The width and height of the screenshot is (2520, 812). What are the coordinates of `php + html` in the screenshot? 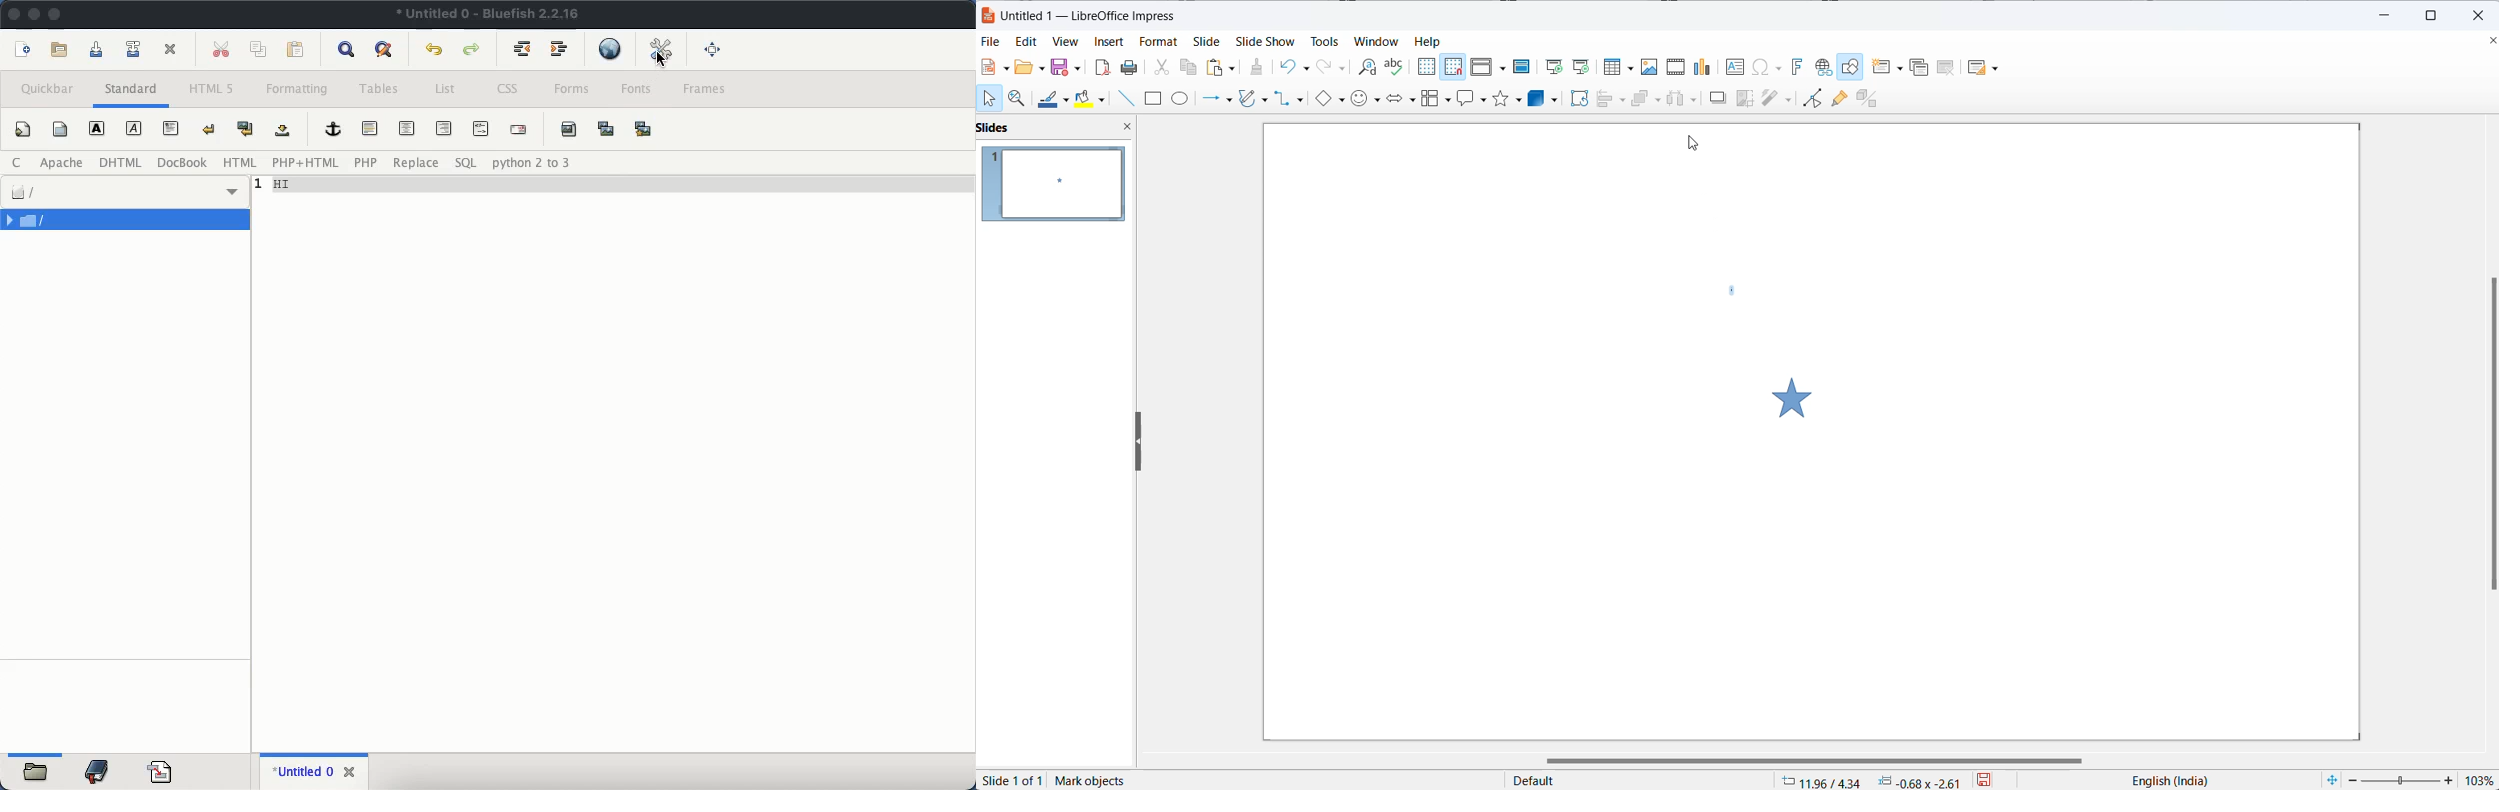 It's located at (306, 163).